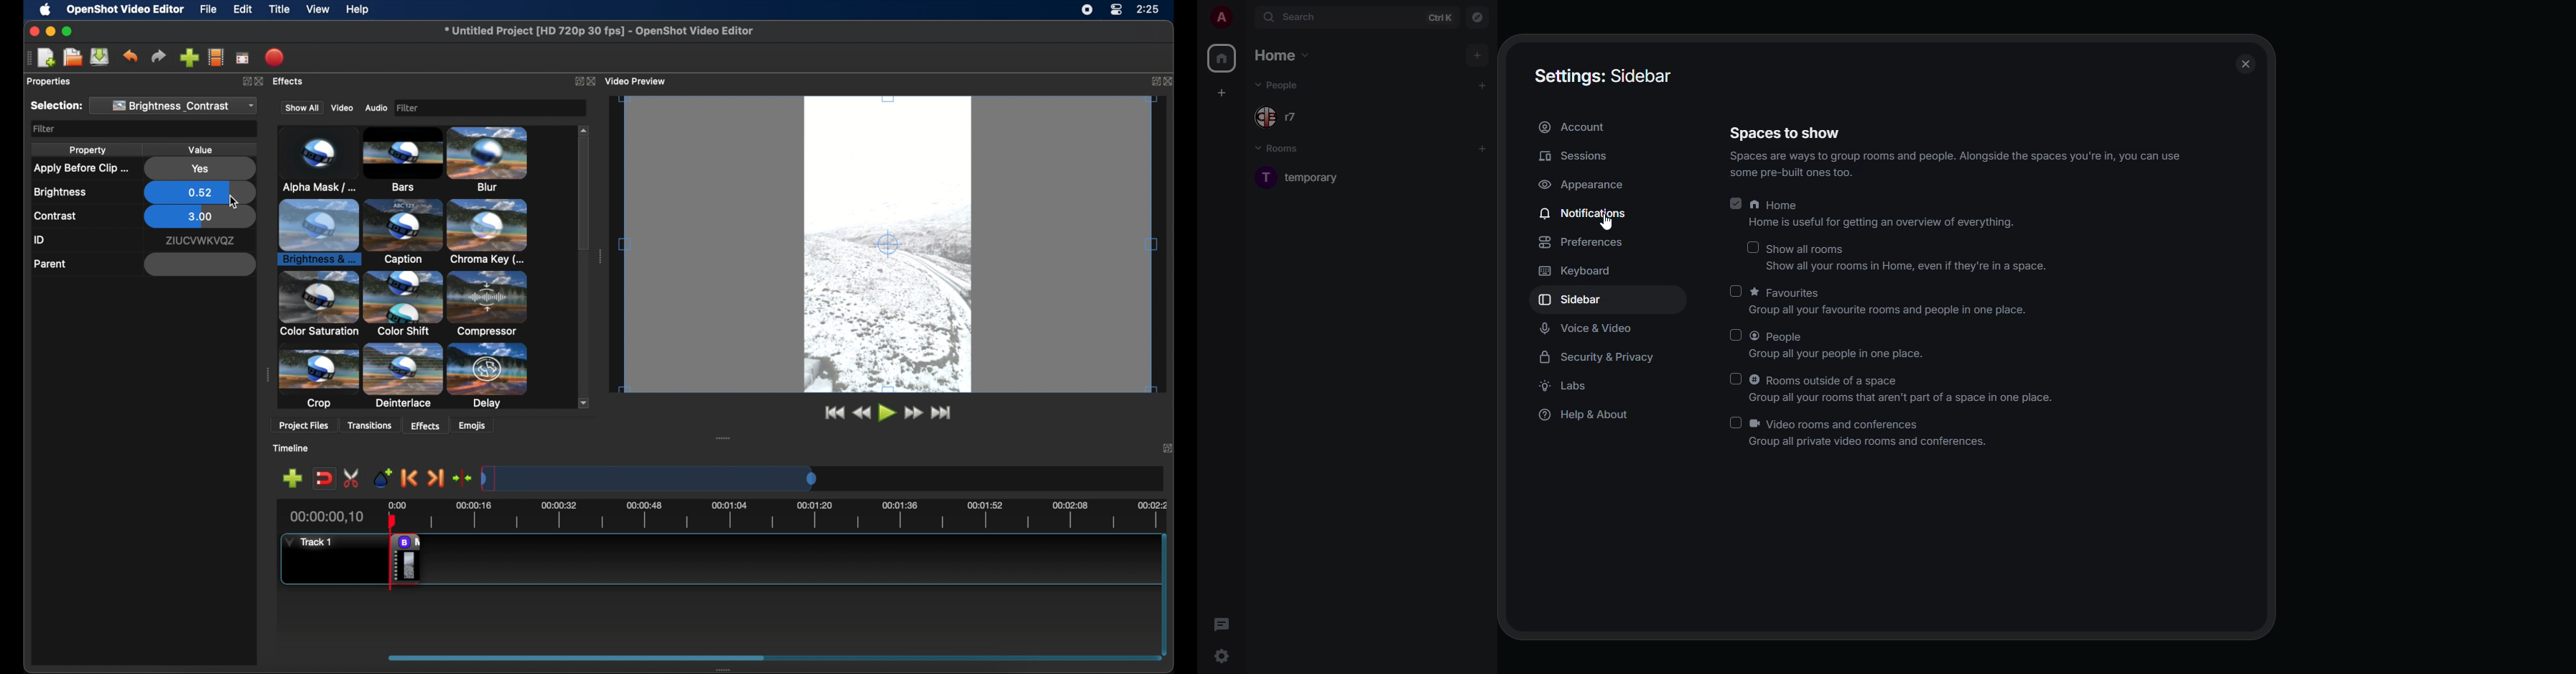 This screenshot has width=2576, height=700. I want to click on brightness and contrast highlighted, so click(492, 161).